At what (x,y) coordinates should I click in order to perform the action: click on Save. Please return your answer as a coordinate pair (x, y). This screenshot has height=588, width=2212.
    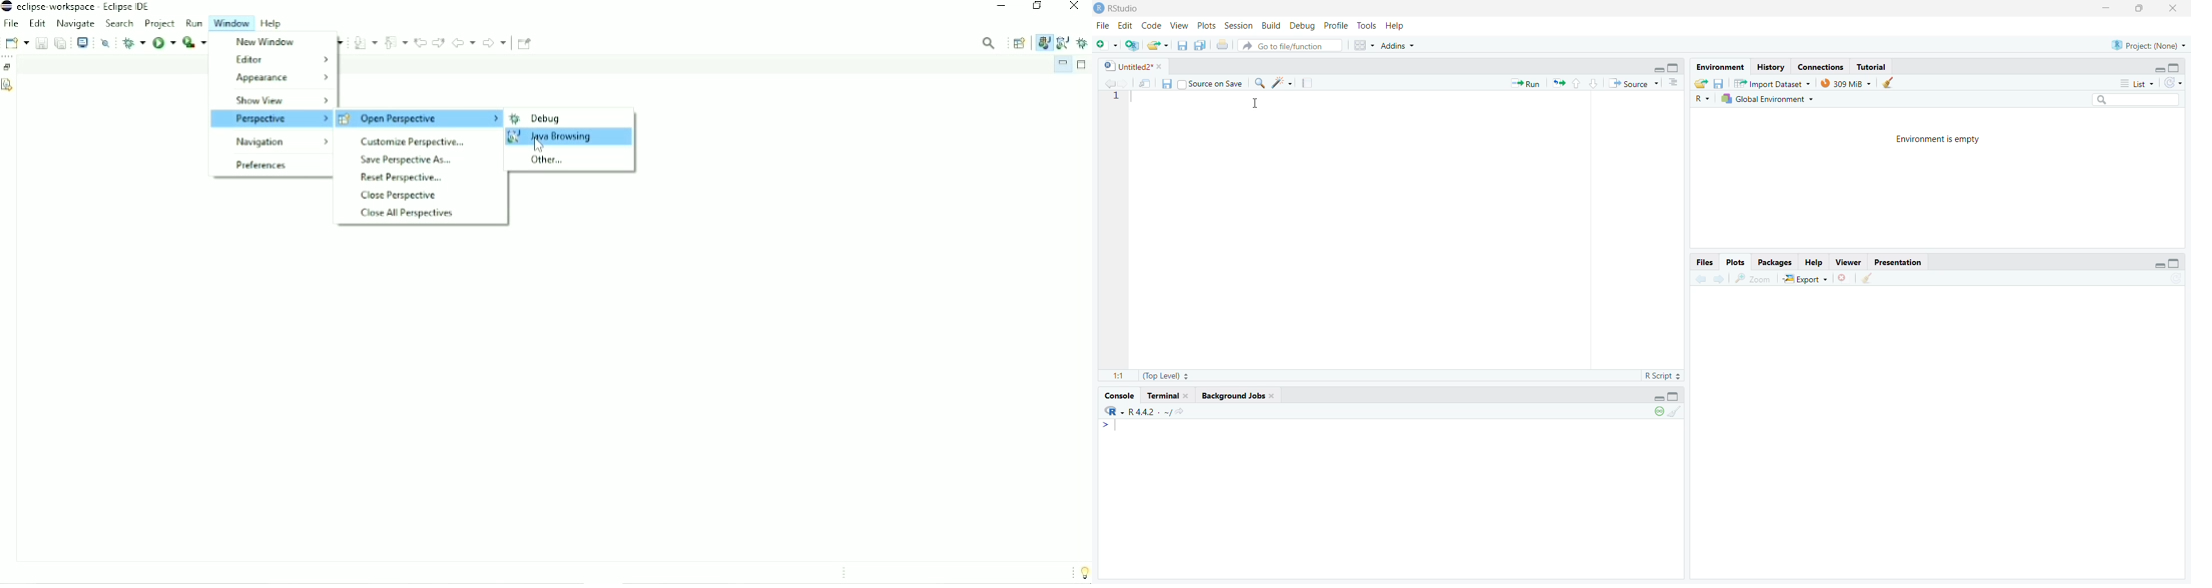
    Looking at the image, I should click on (40, 43).